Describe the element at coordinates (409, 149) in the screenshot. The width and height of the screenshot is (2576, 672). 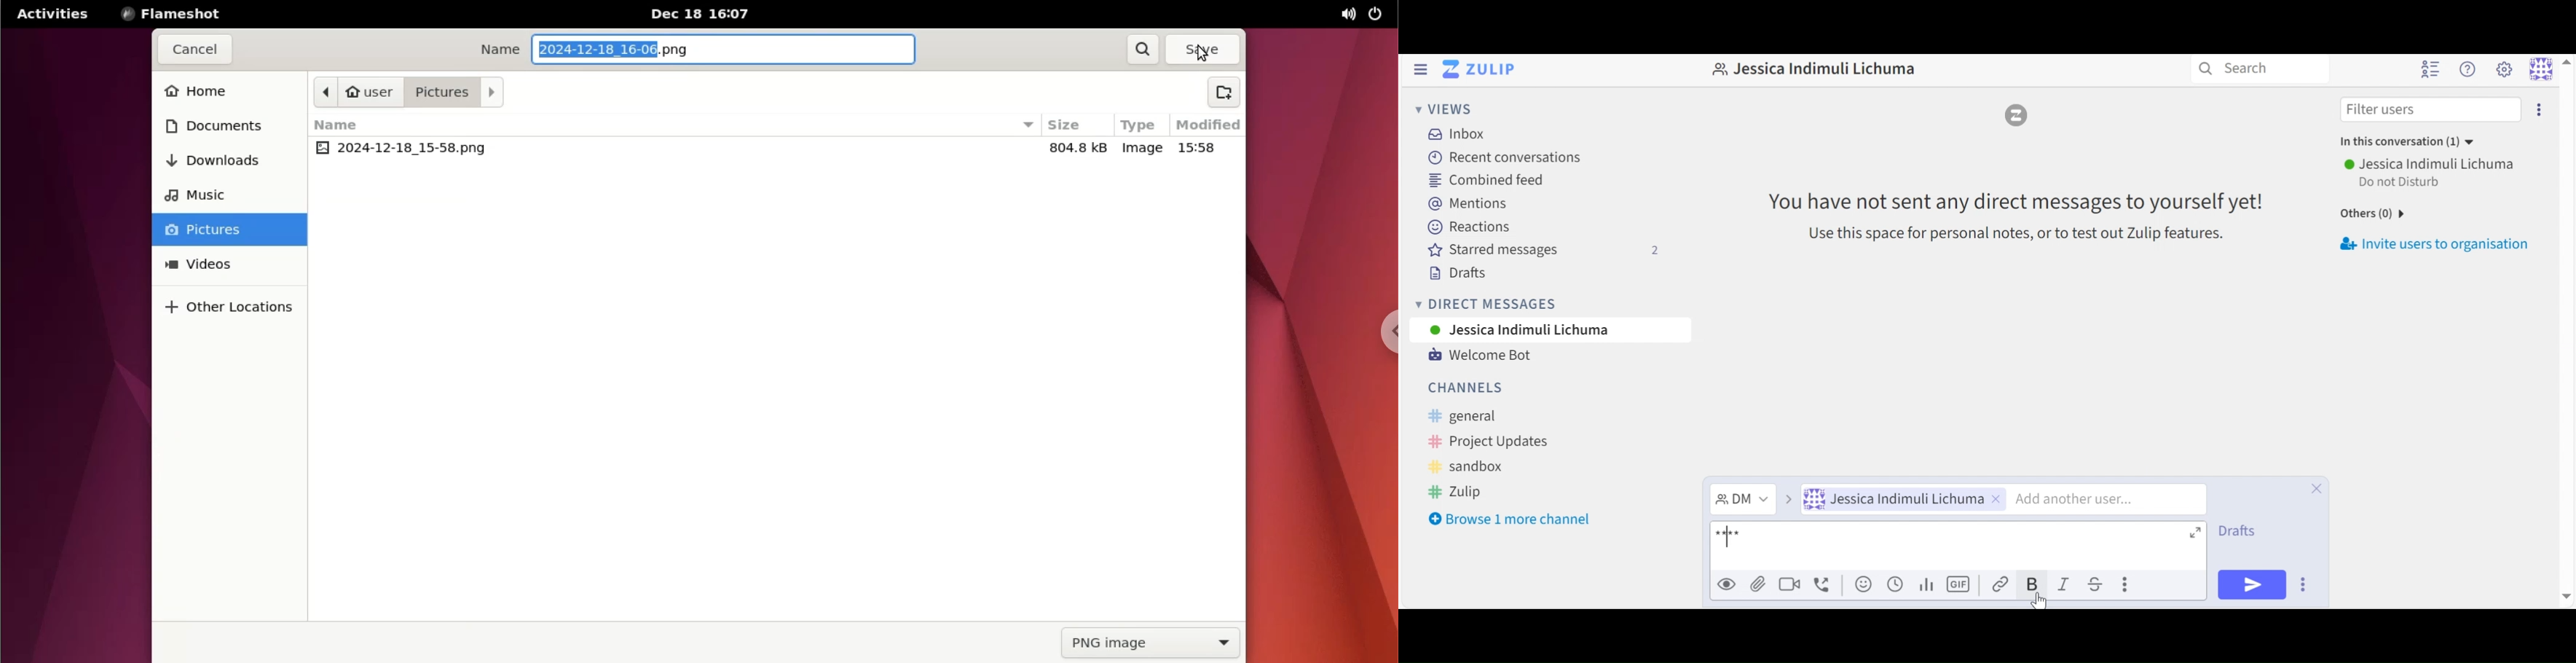
I see `file name` at that location.